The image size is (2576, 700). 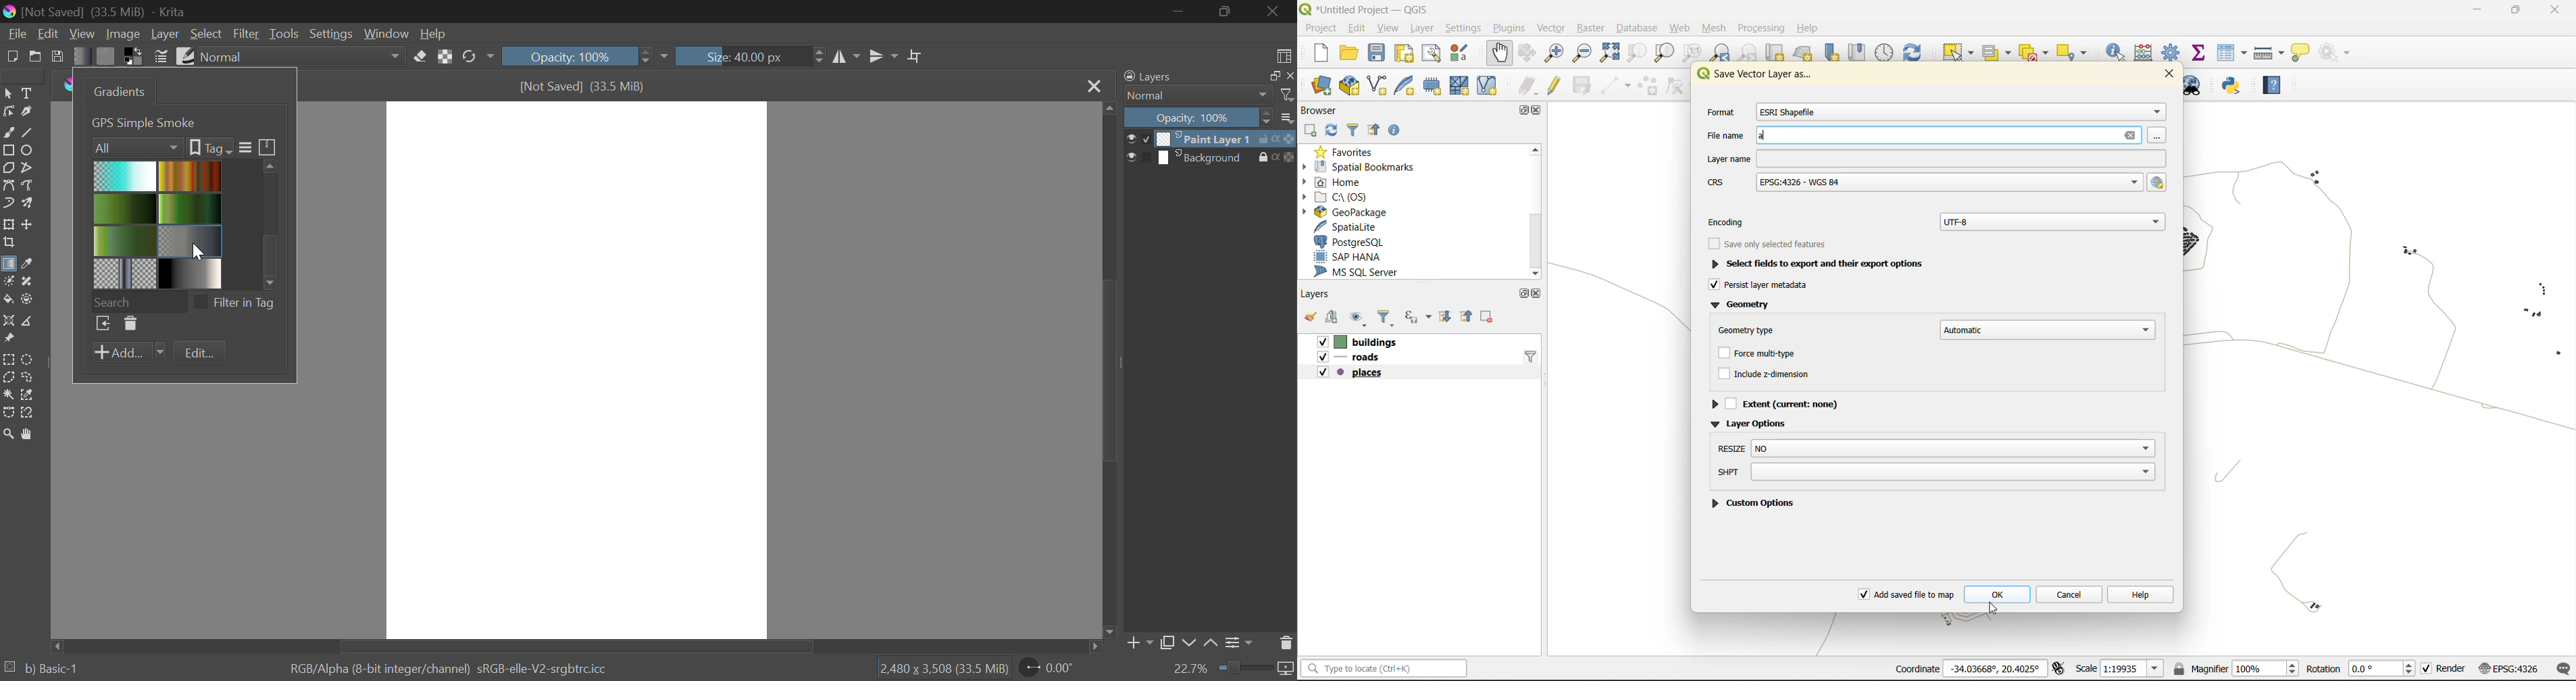 What do you see at coordinates (880, 58) in the screenshot?
I see `Horizontal Mirror Flip` at bounding box center [880, 58].